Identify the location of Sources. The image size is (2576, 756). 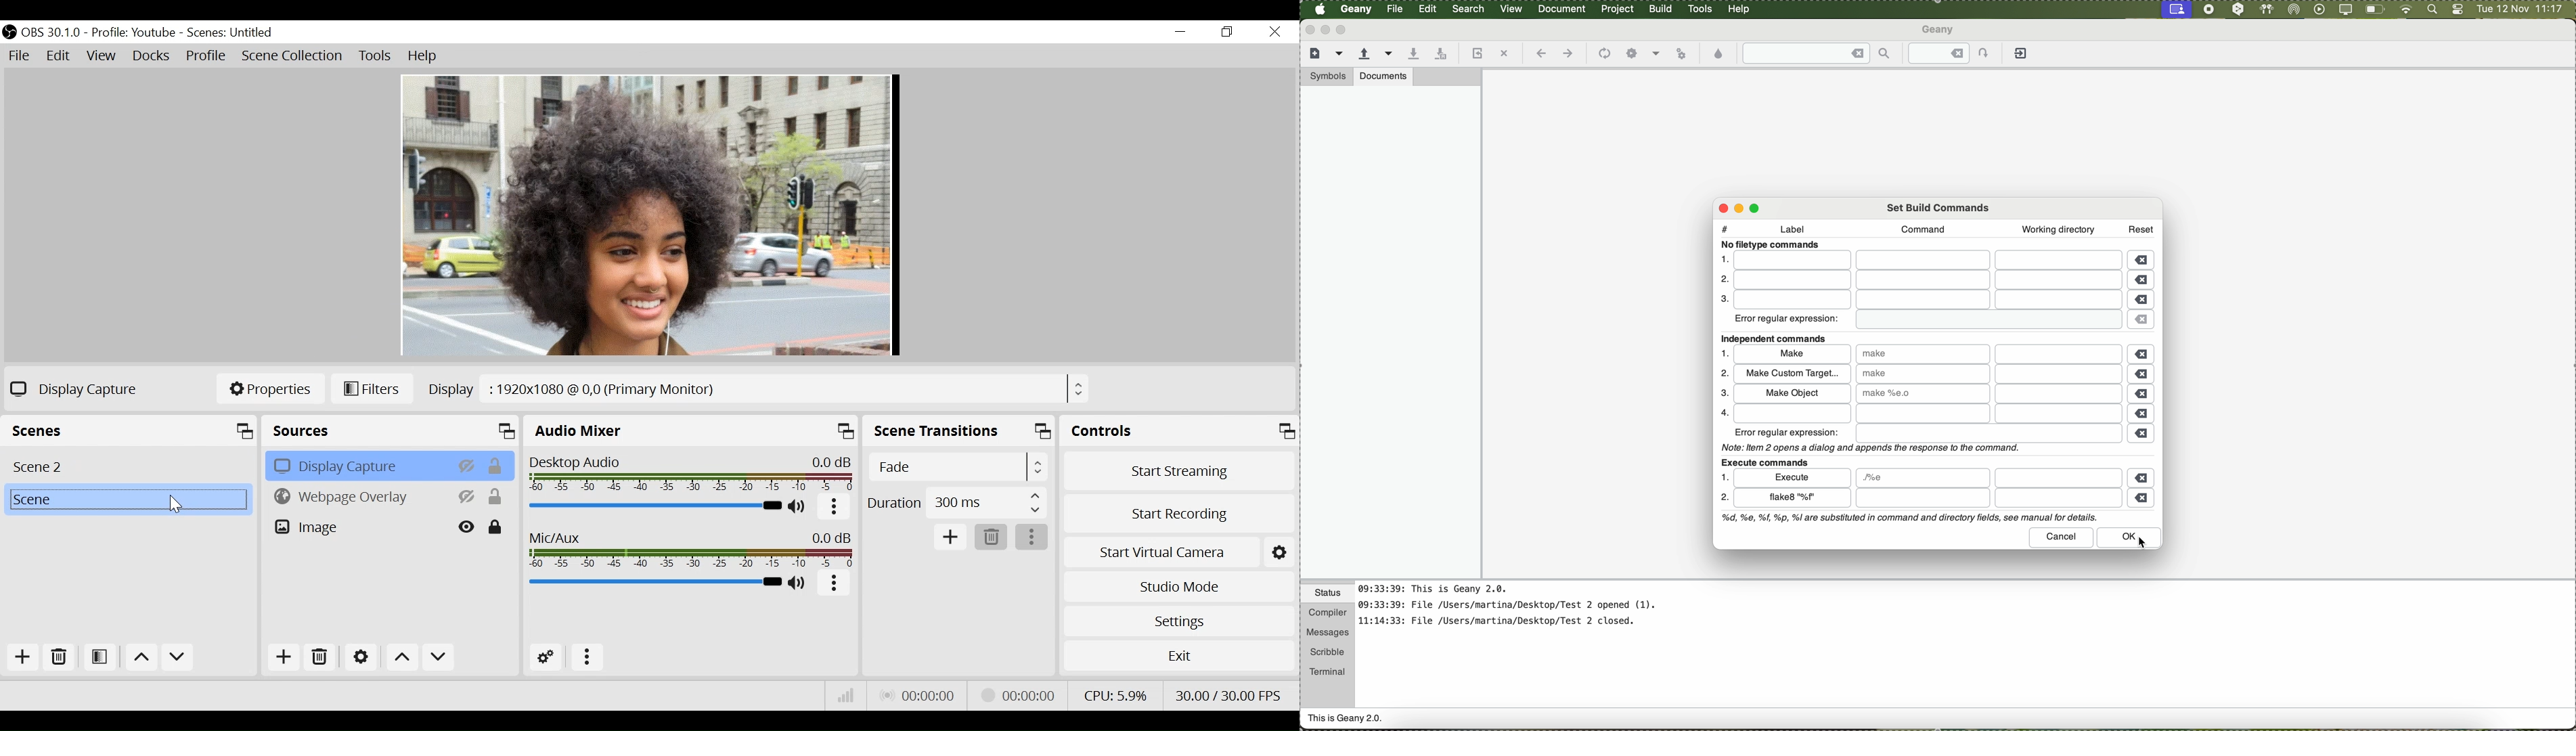
(392, 430).